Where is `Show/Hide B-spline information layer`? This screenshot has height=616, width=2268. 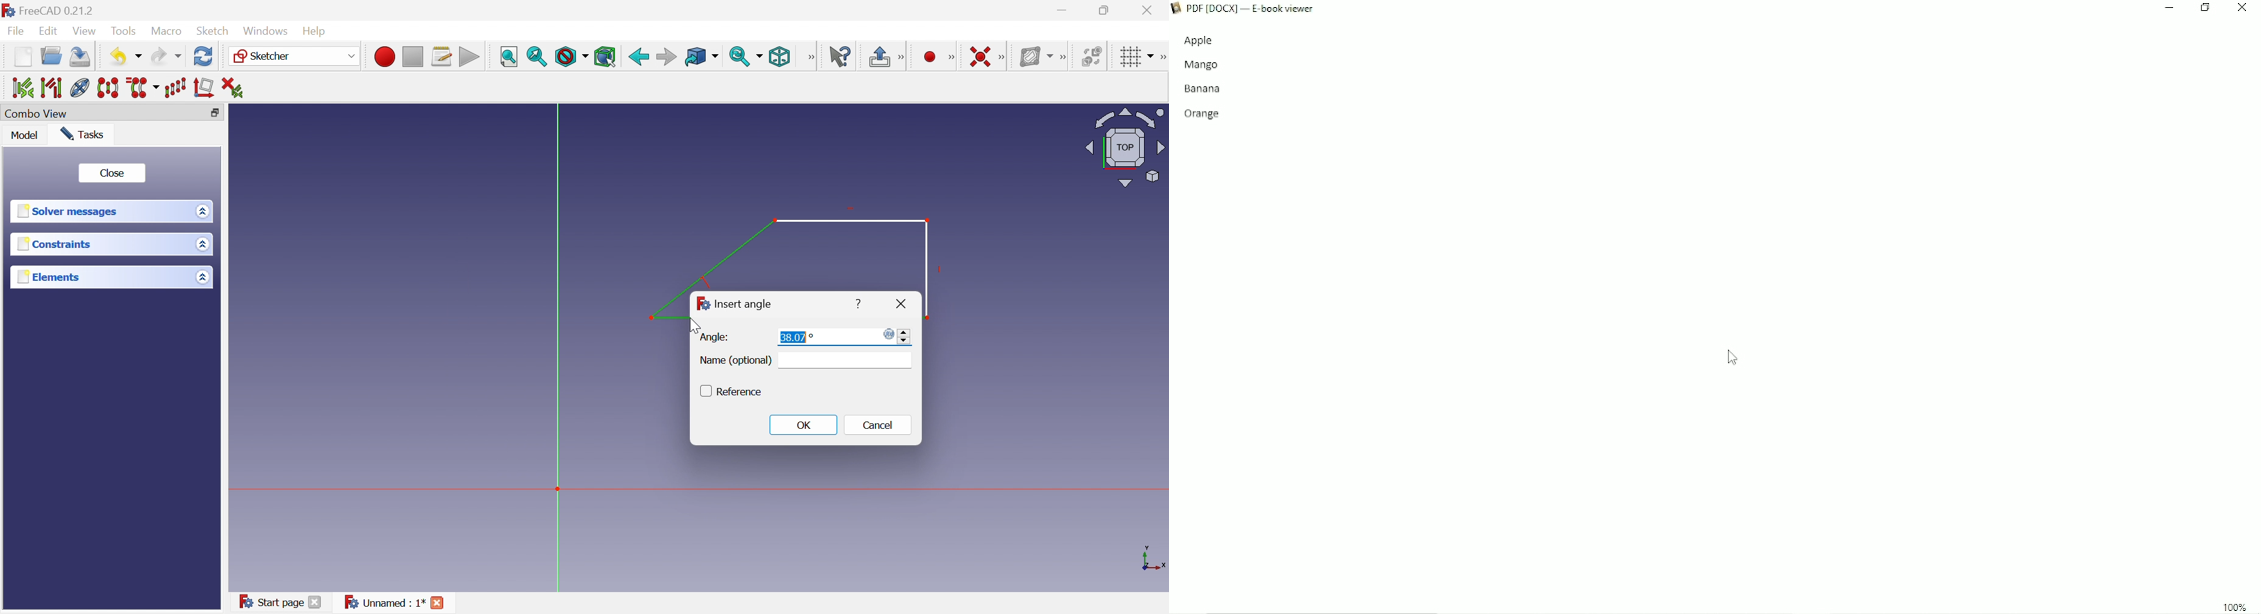 Show/Hide B-spline information layer is located at coordinates (1033, 56).